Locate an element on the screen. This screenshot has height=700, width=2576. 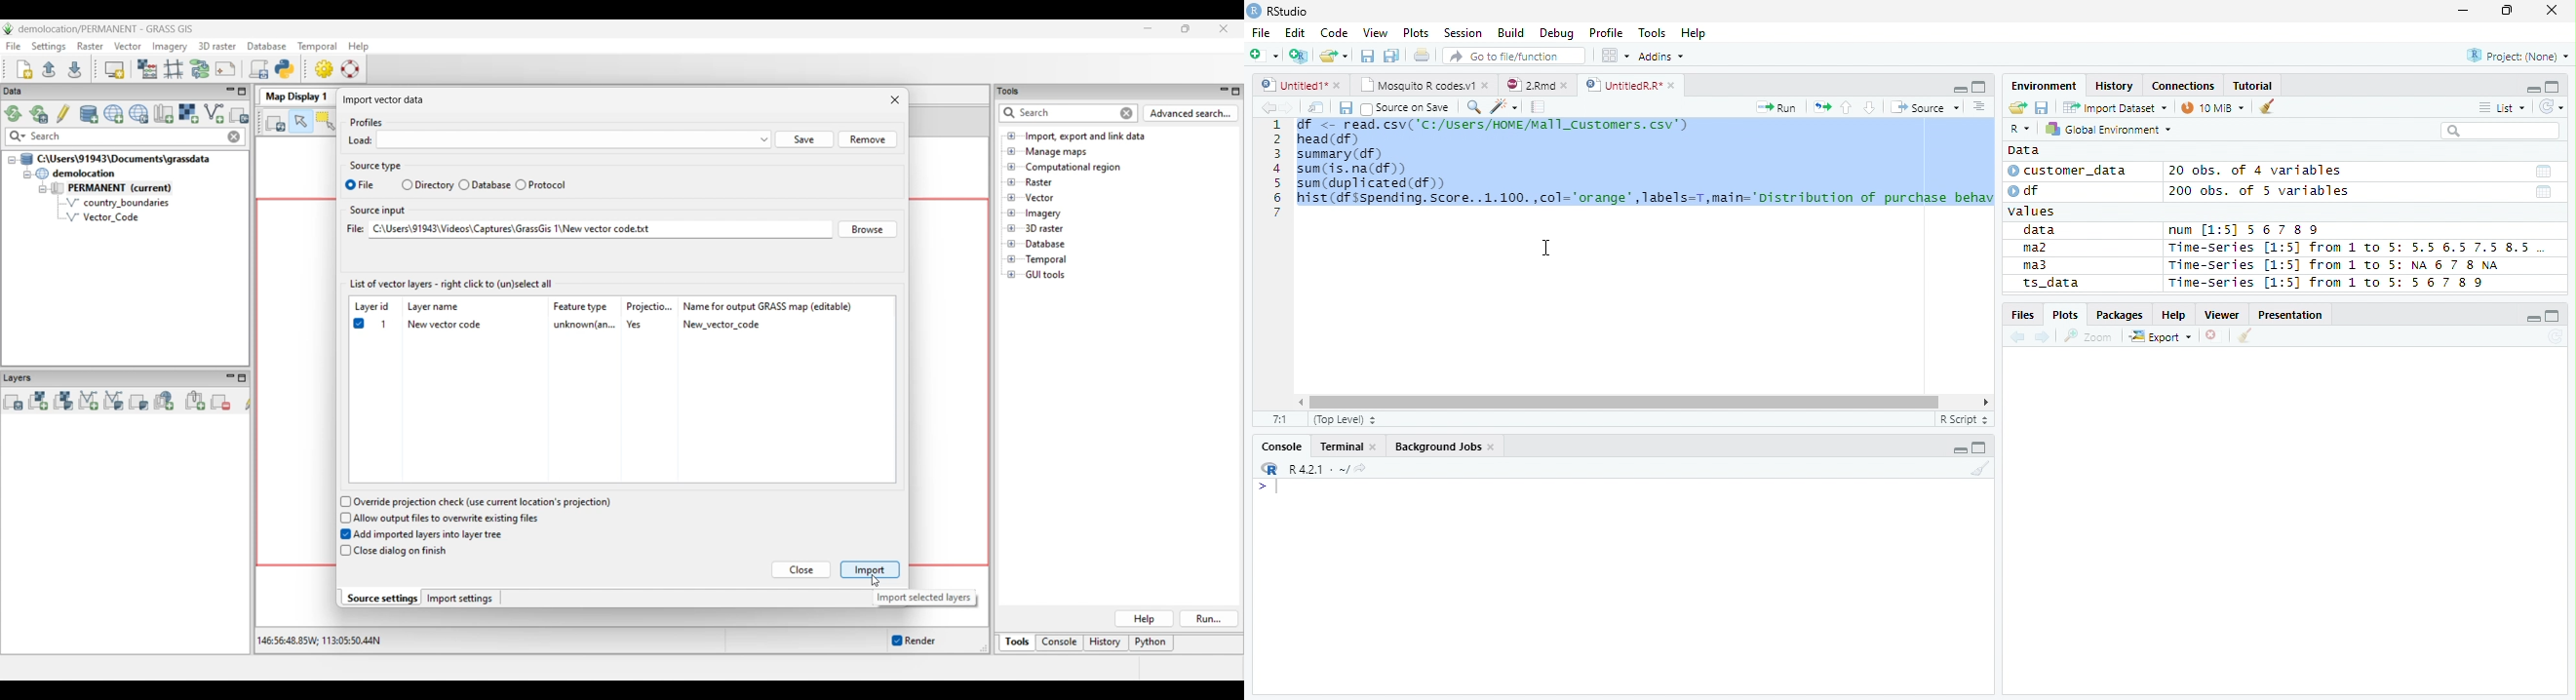
Run is located at coordinates (1778, 108).